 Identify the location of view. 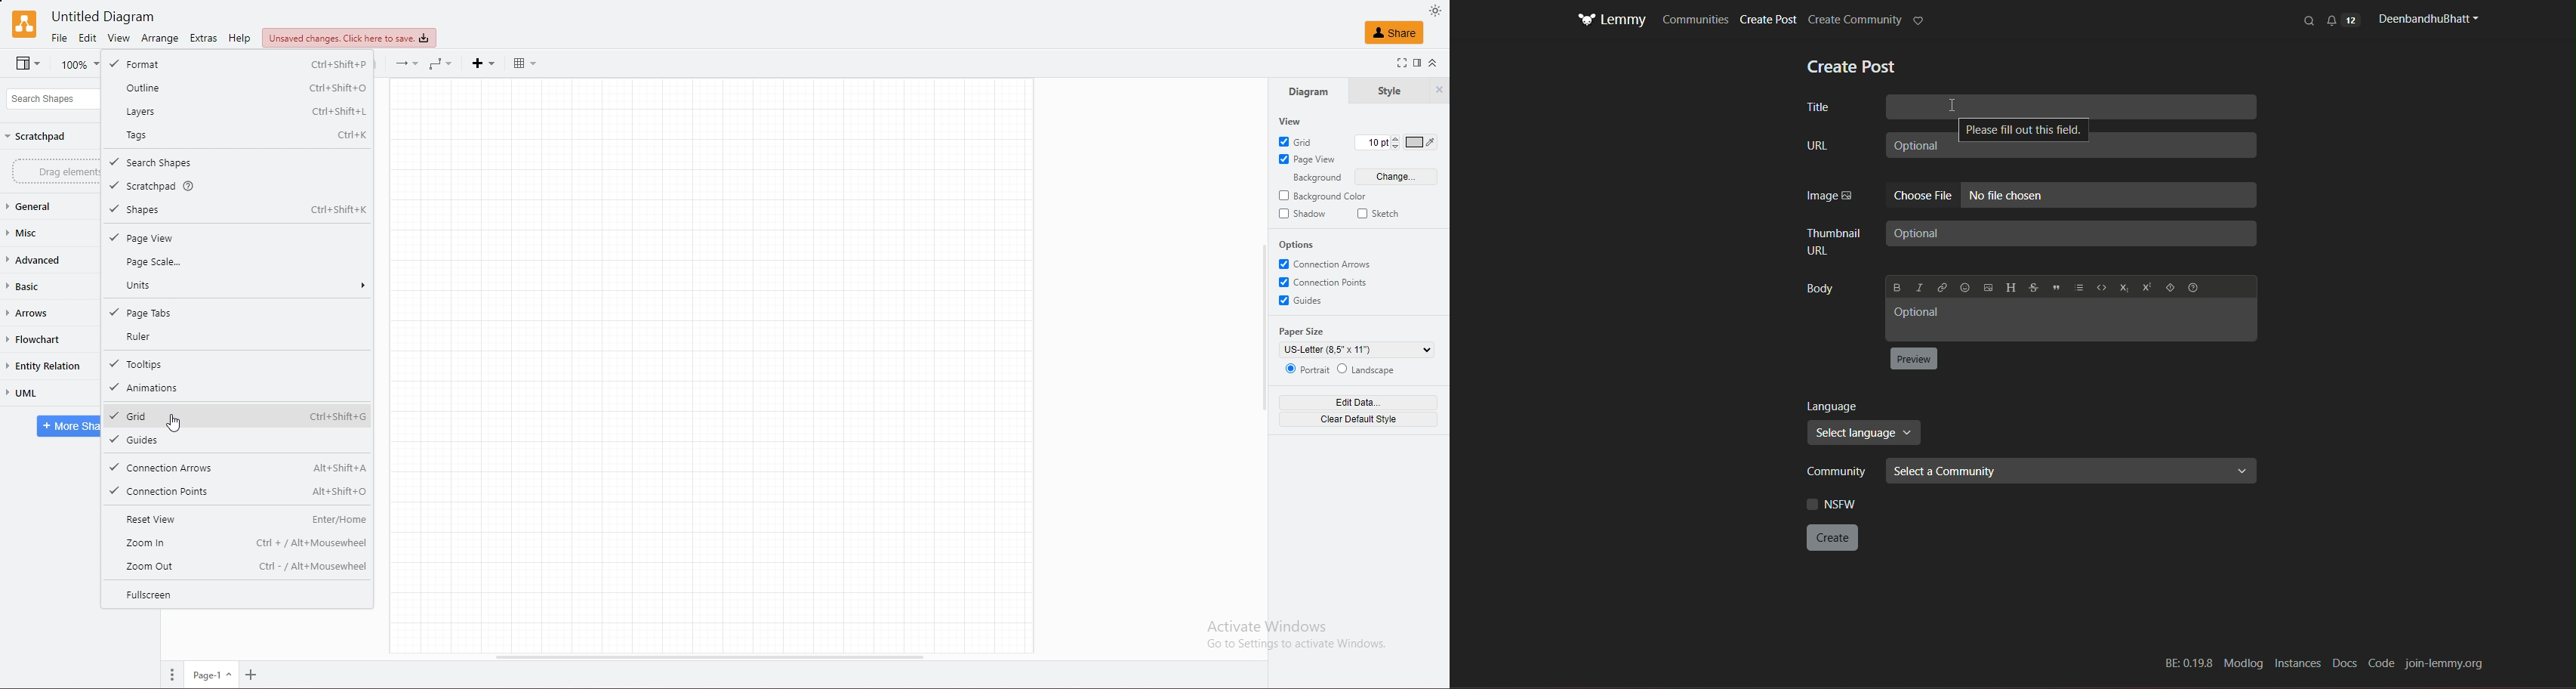
(28, 63).